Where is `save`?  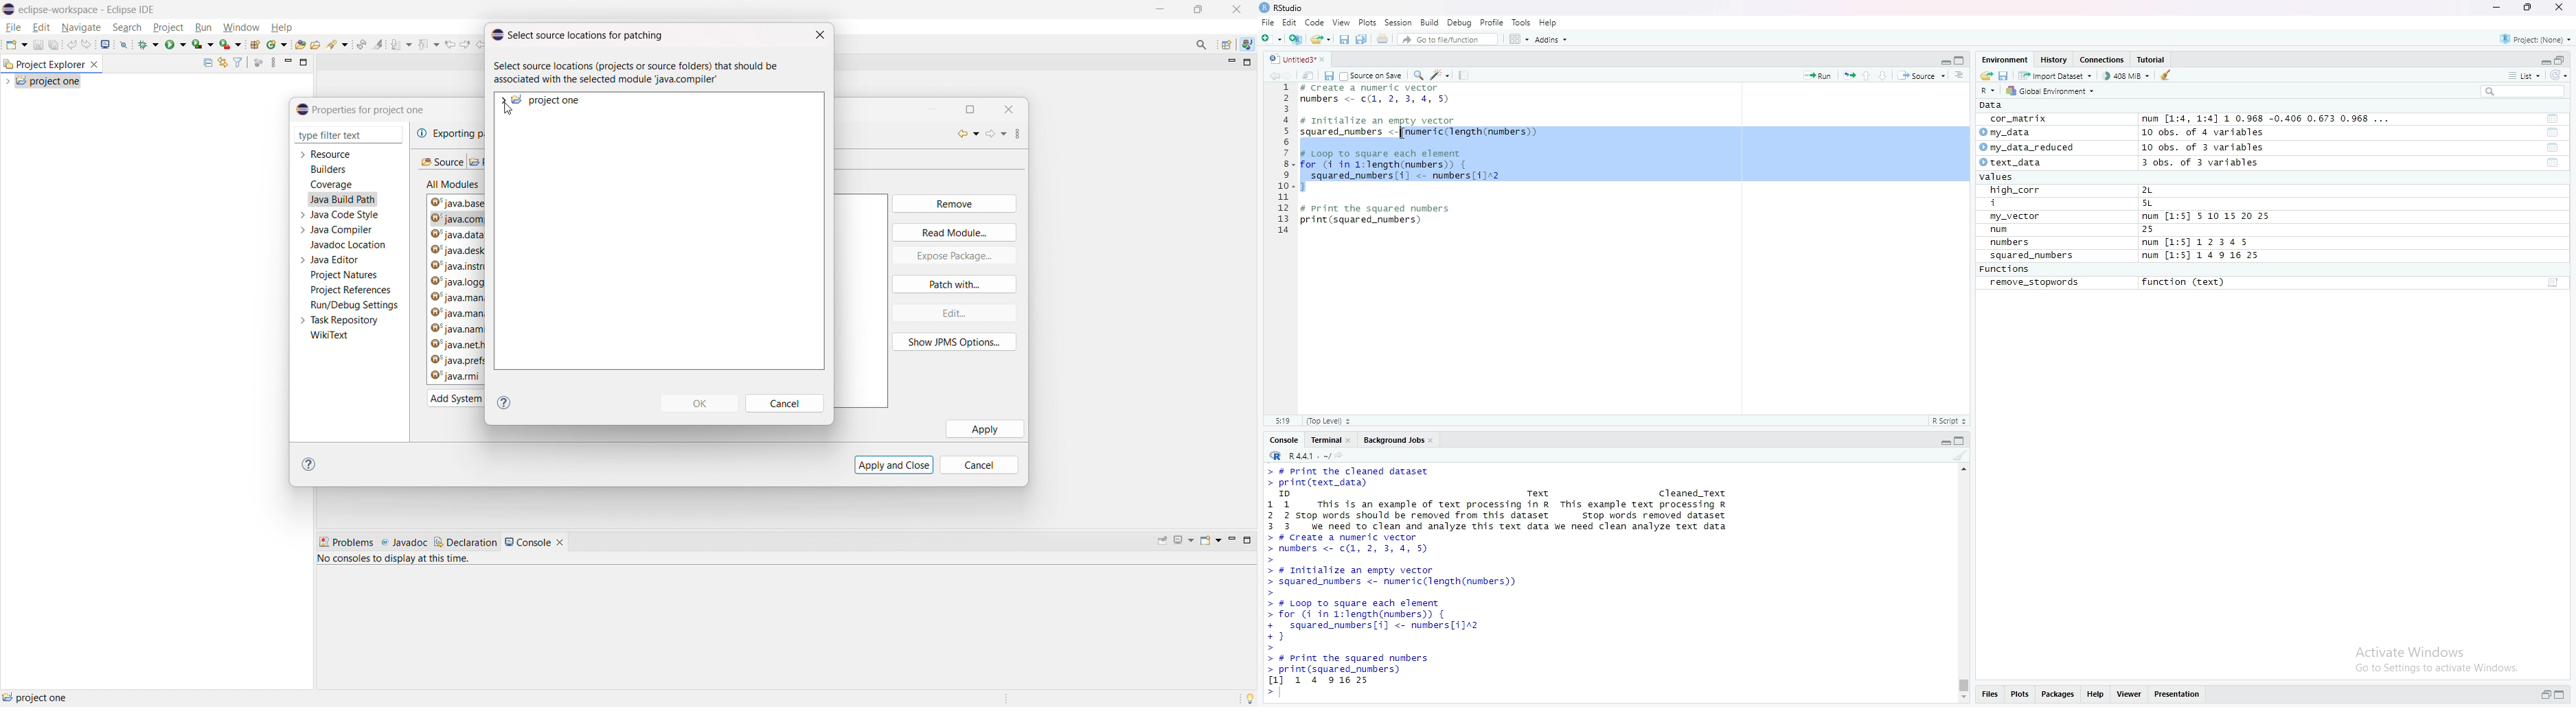
save is located at coordinates (1328, 75).